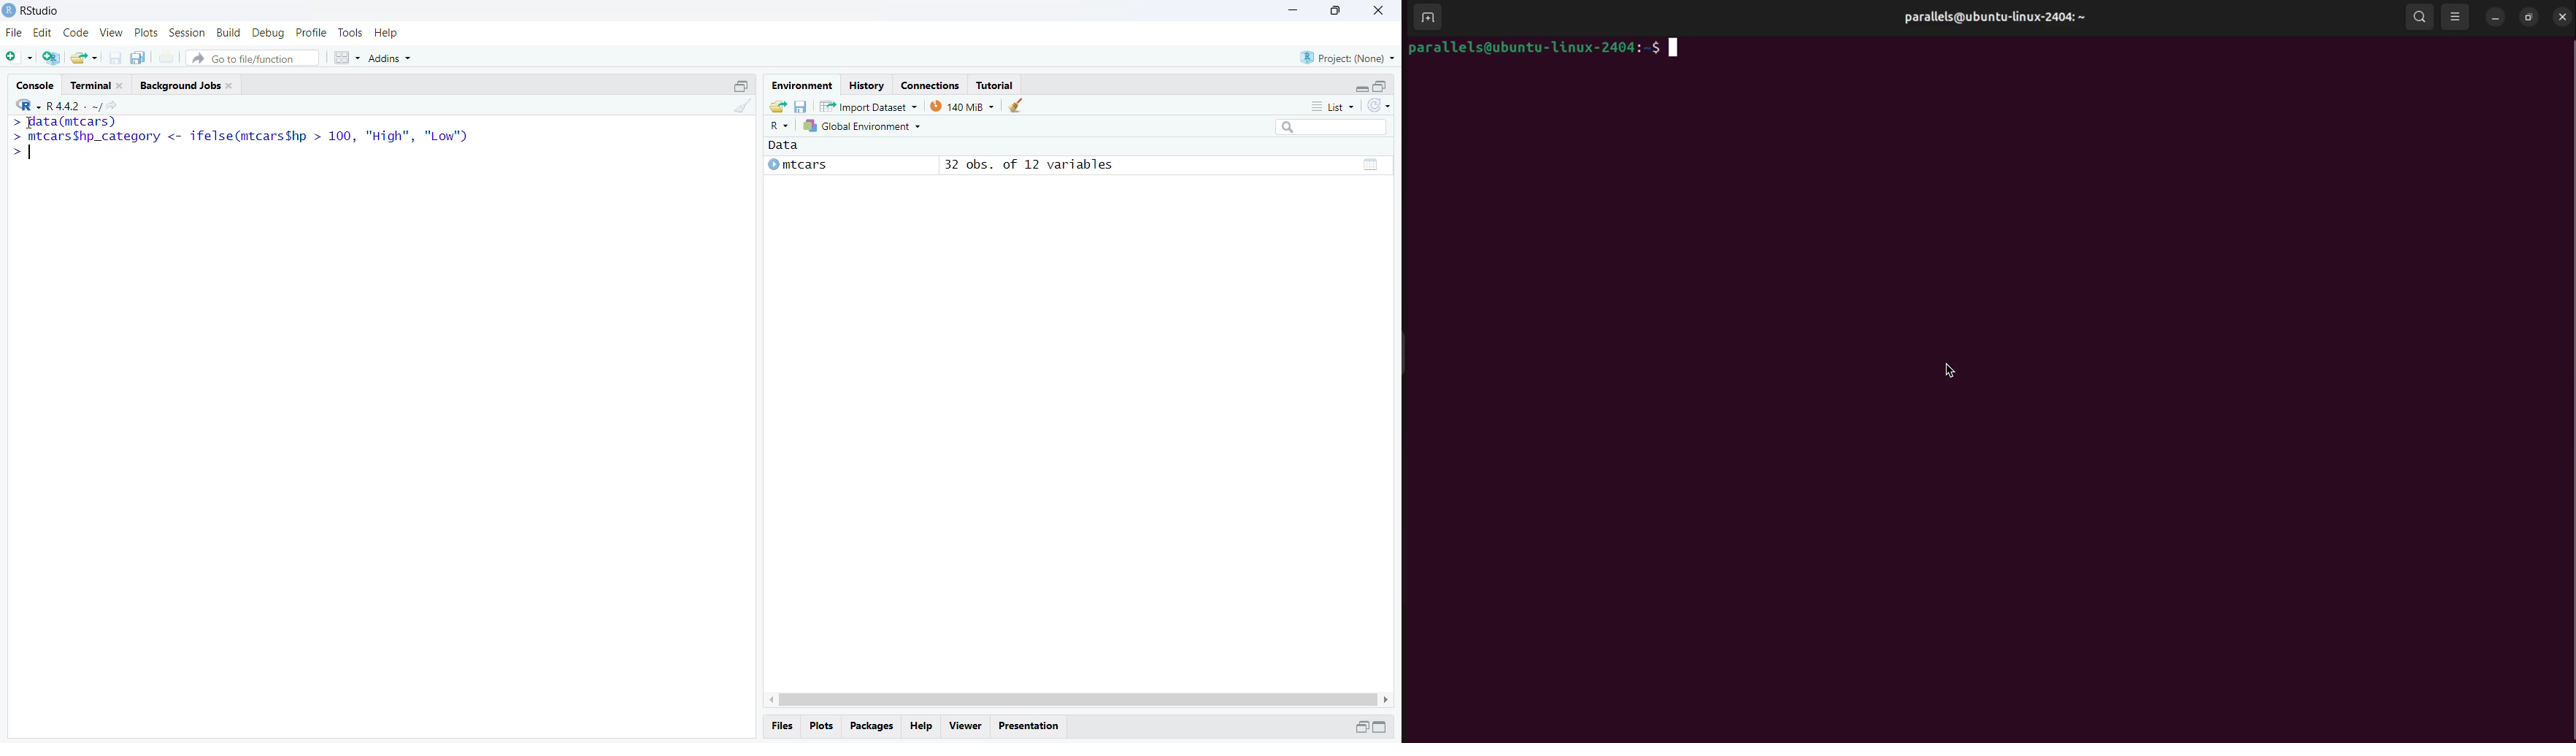 This screenshot has height=756, width=2576. What do you see at coordinates (24, 104) in the screenshot?
I see `R` at bounding box center [24, 104].